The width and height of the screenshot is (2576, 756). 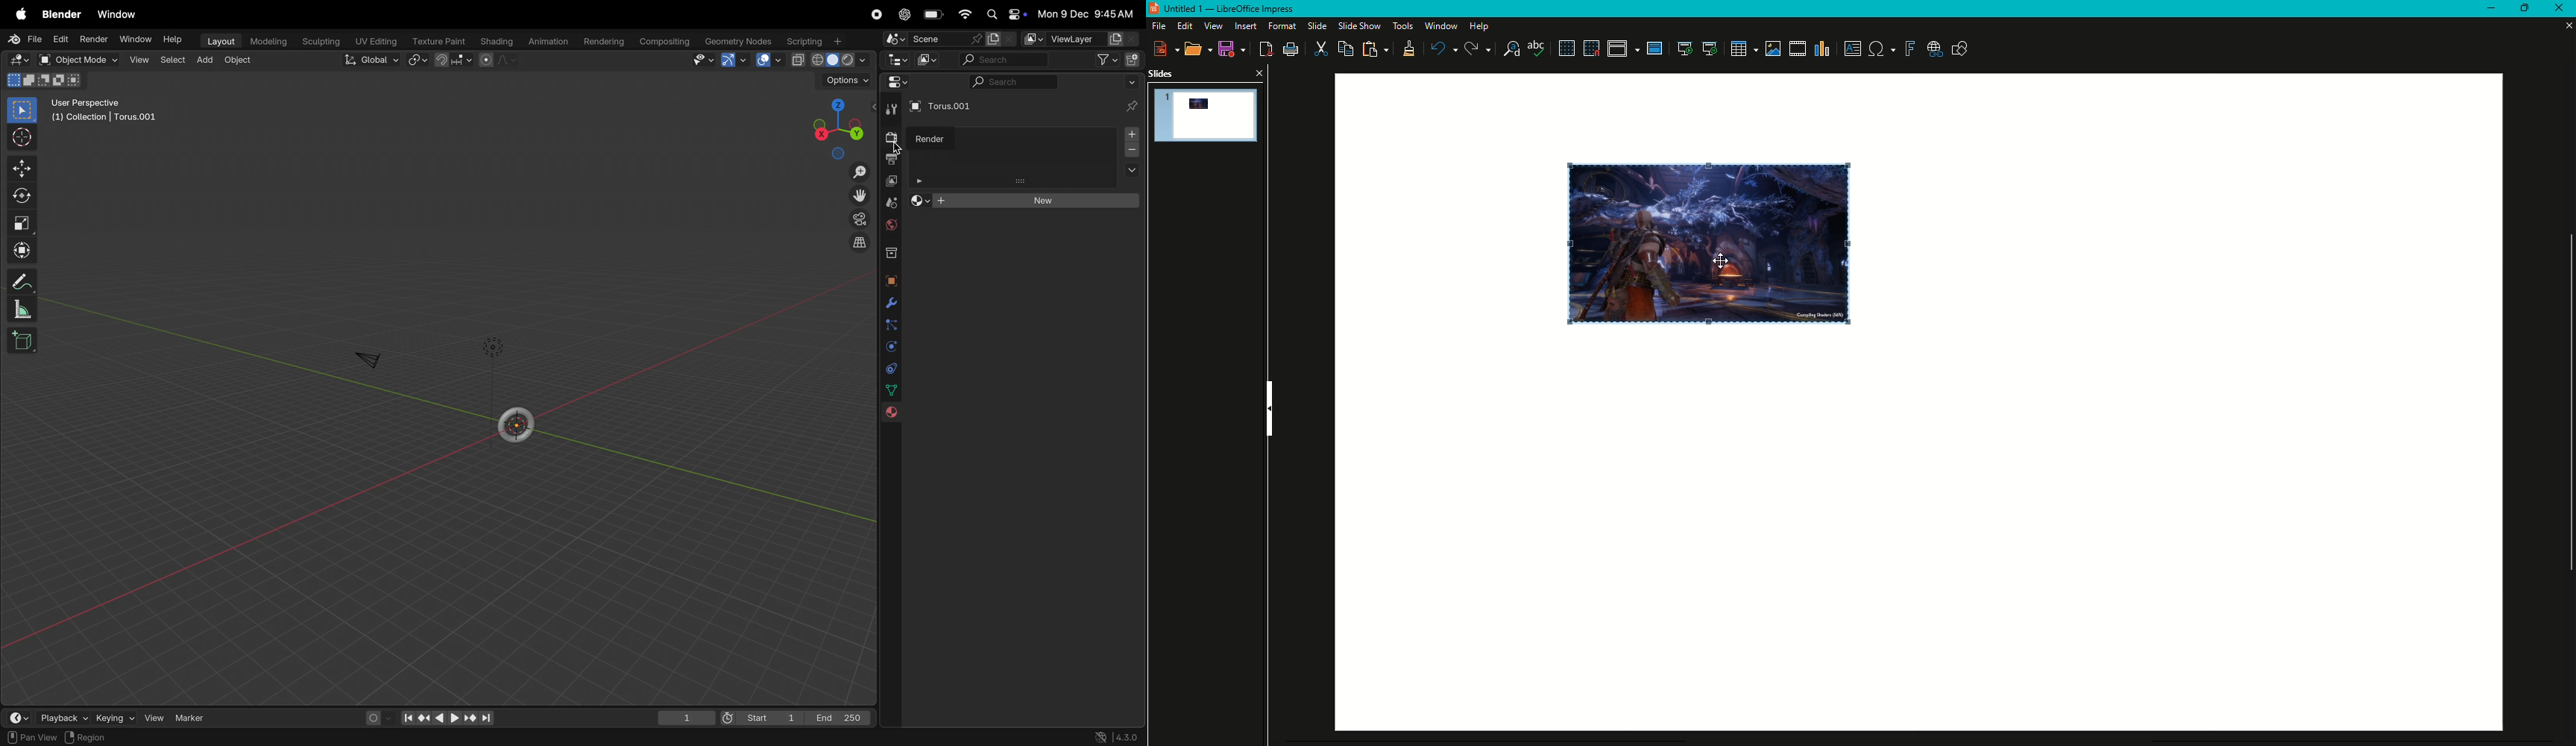 What do you see at coordinates (448, 719) in the screenshot?
I see `play back controls` at bounding box center [448, 719].